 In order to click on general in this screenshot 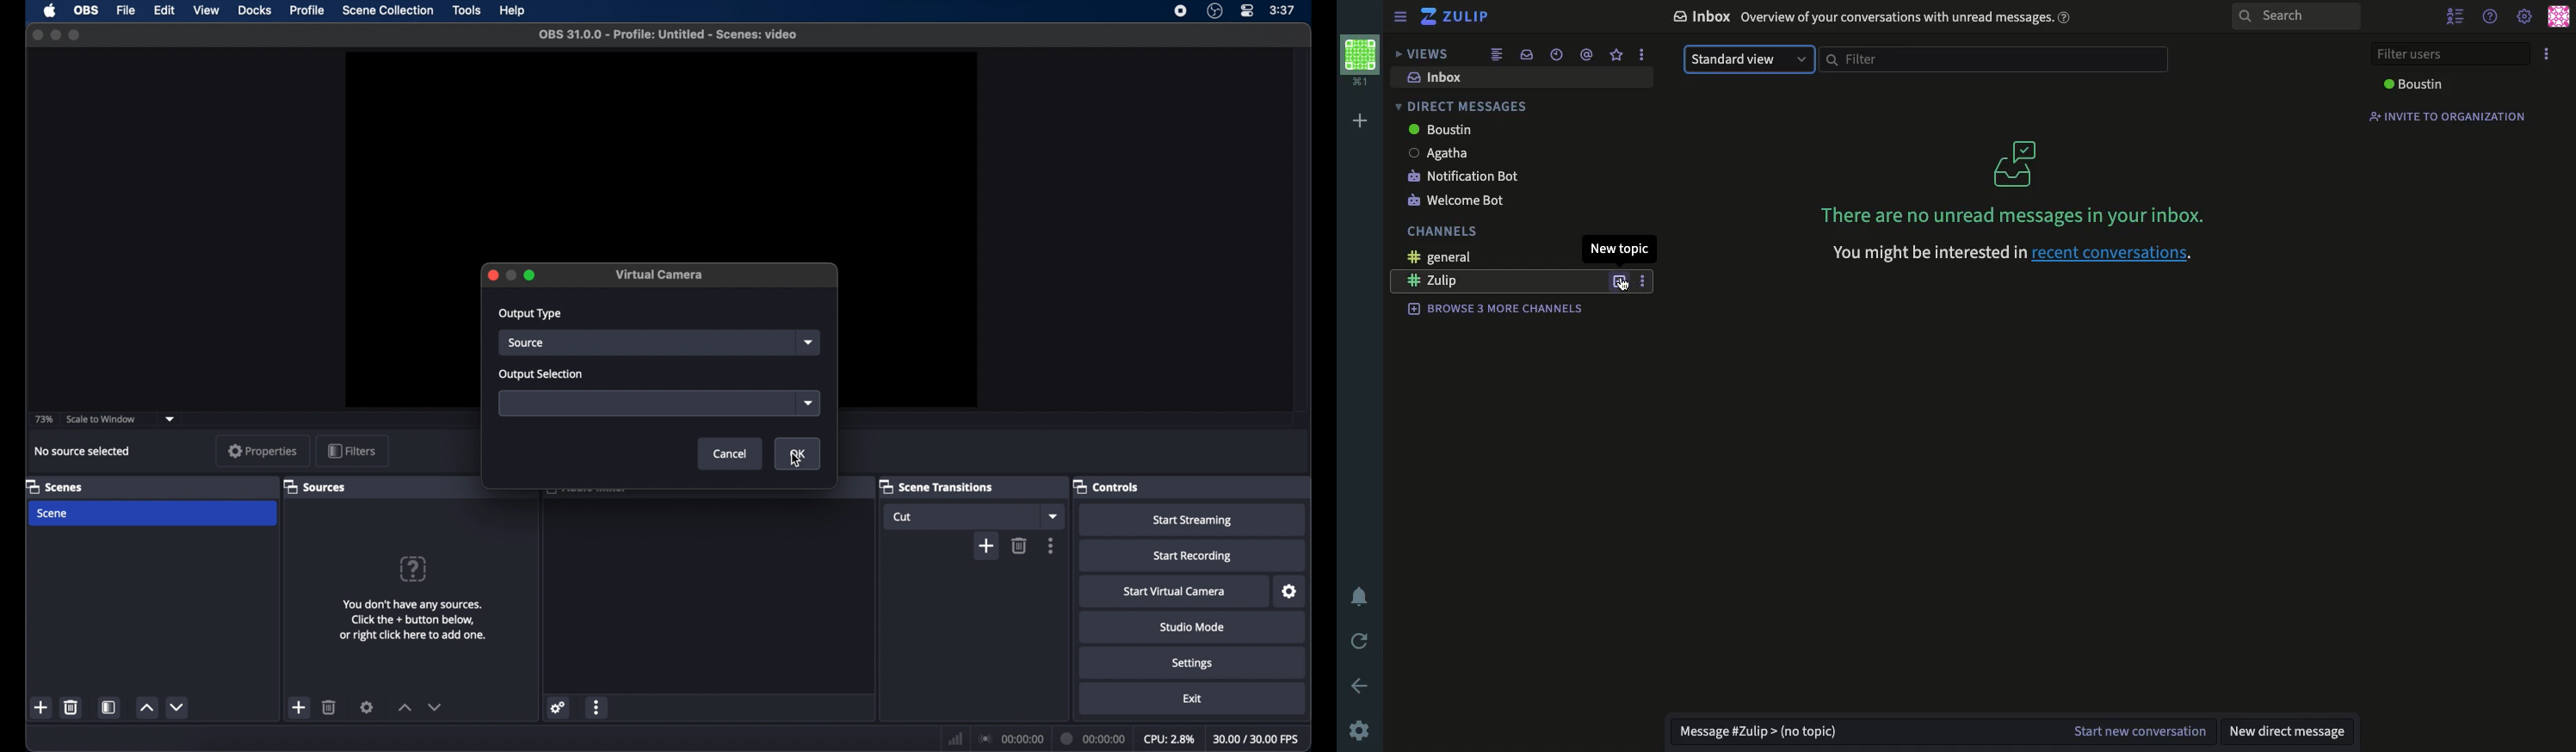, I will do `click(1432, 257)`.